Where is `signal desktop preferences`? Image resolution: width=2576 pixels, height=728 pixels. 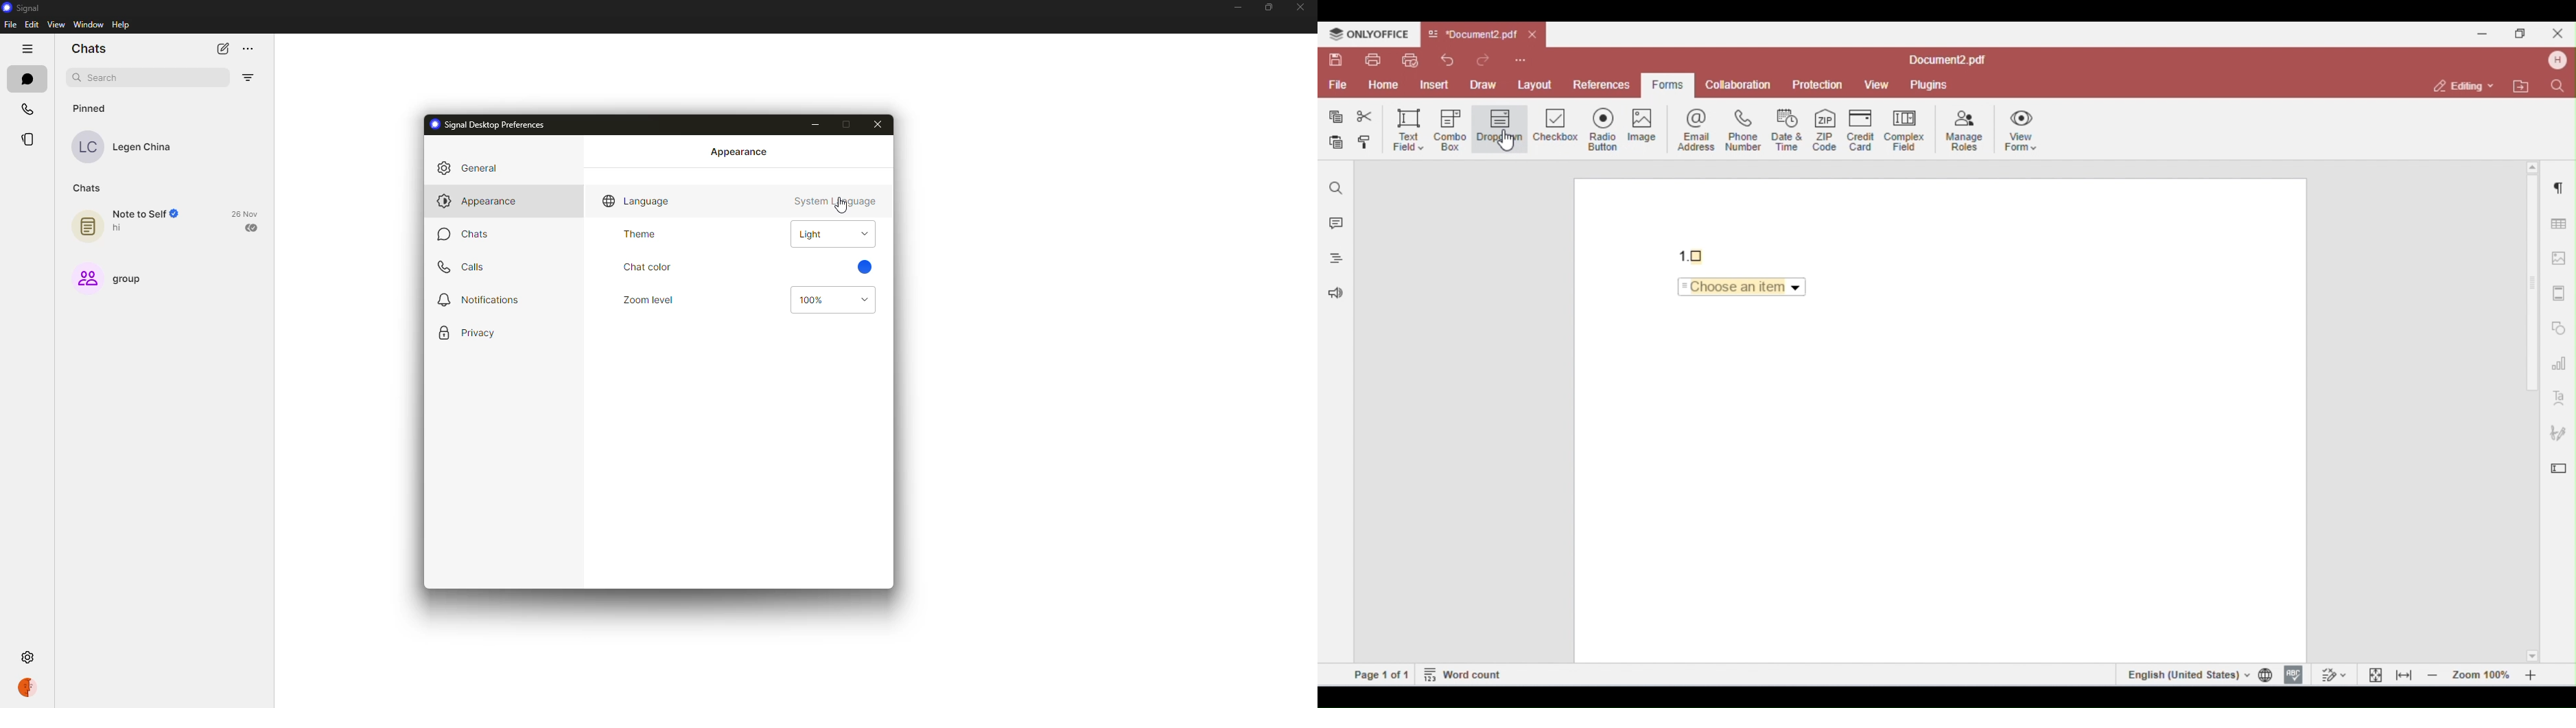
signal desktop preferences is located at coordinates (489, 125).